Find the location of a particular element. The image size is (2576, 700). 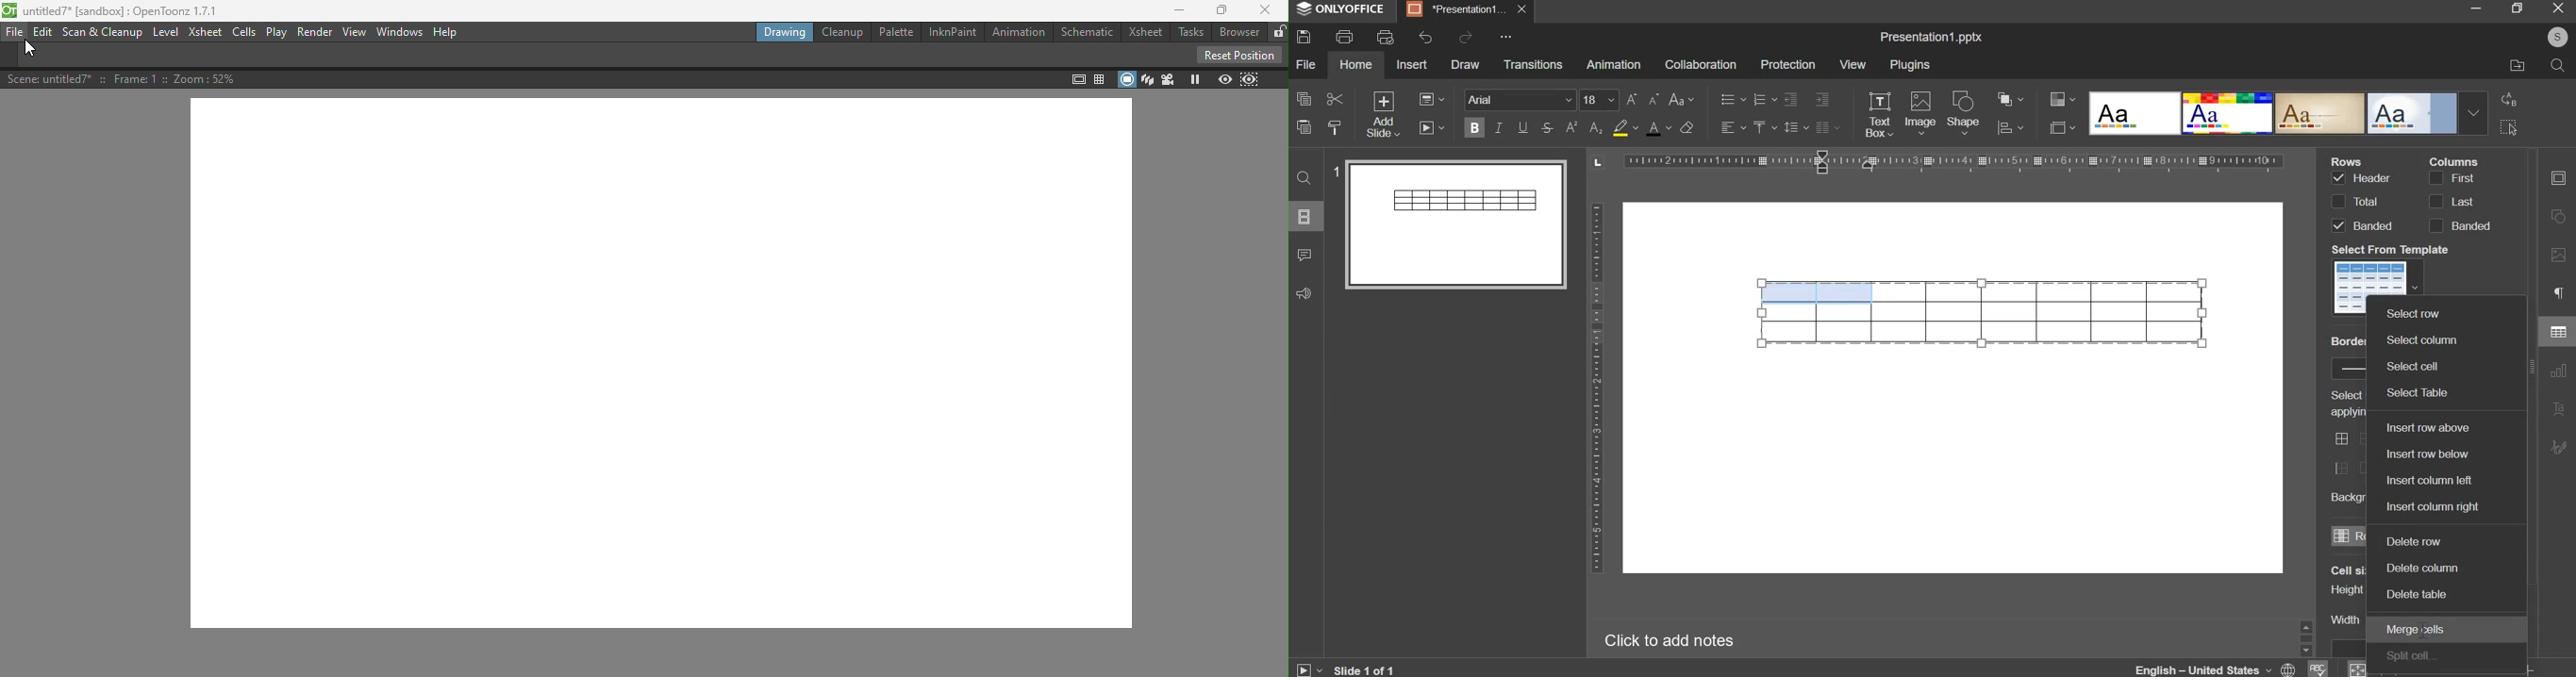

Presentation tab is located at coordinates (1465, 9).